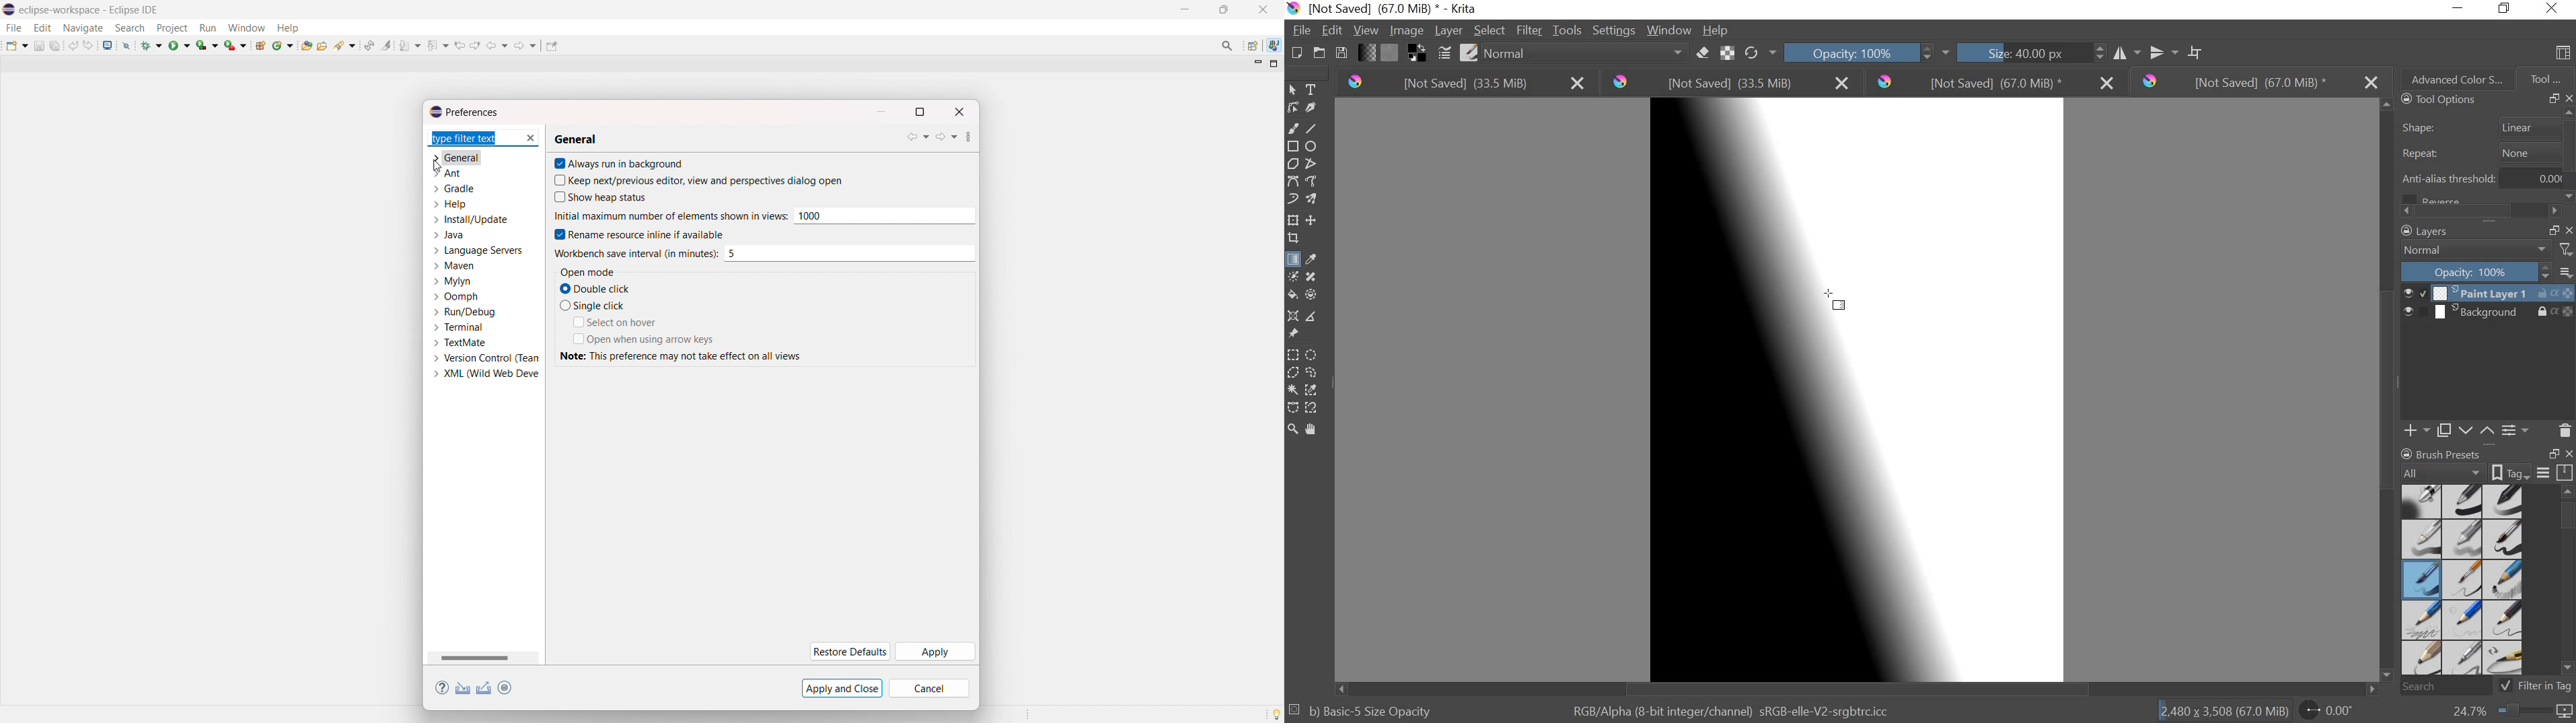  Describe the element at coordinates (346, 44) in the screenshot. I see `search` at that location.